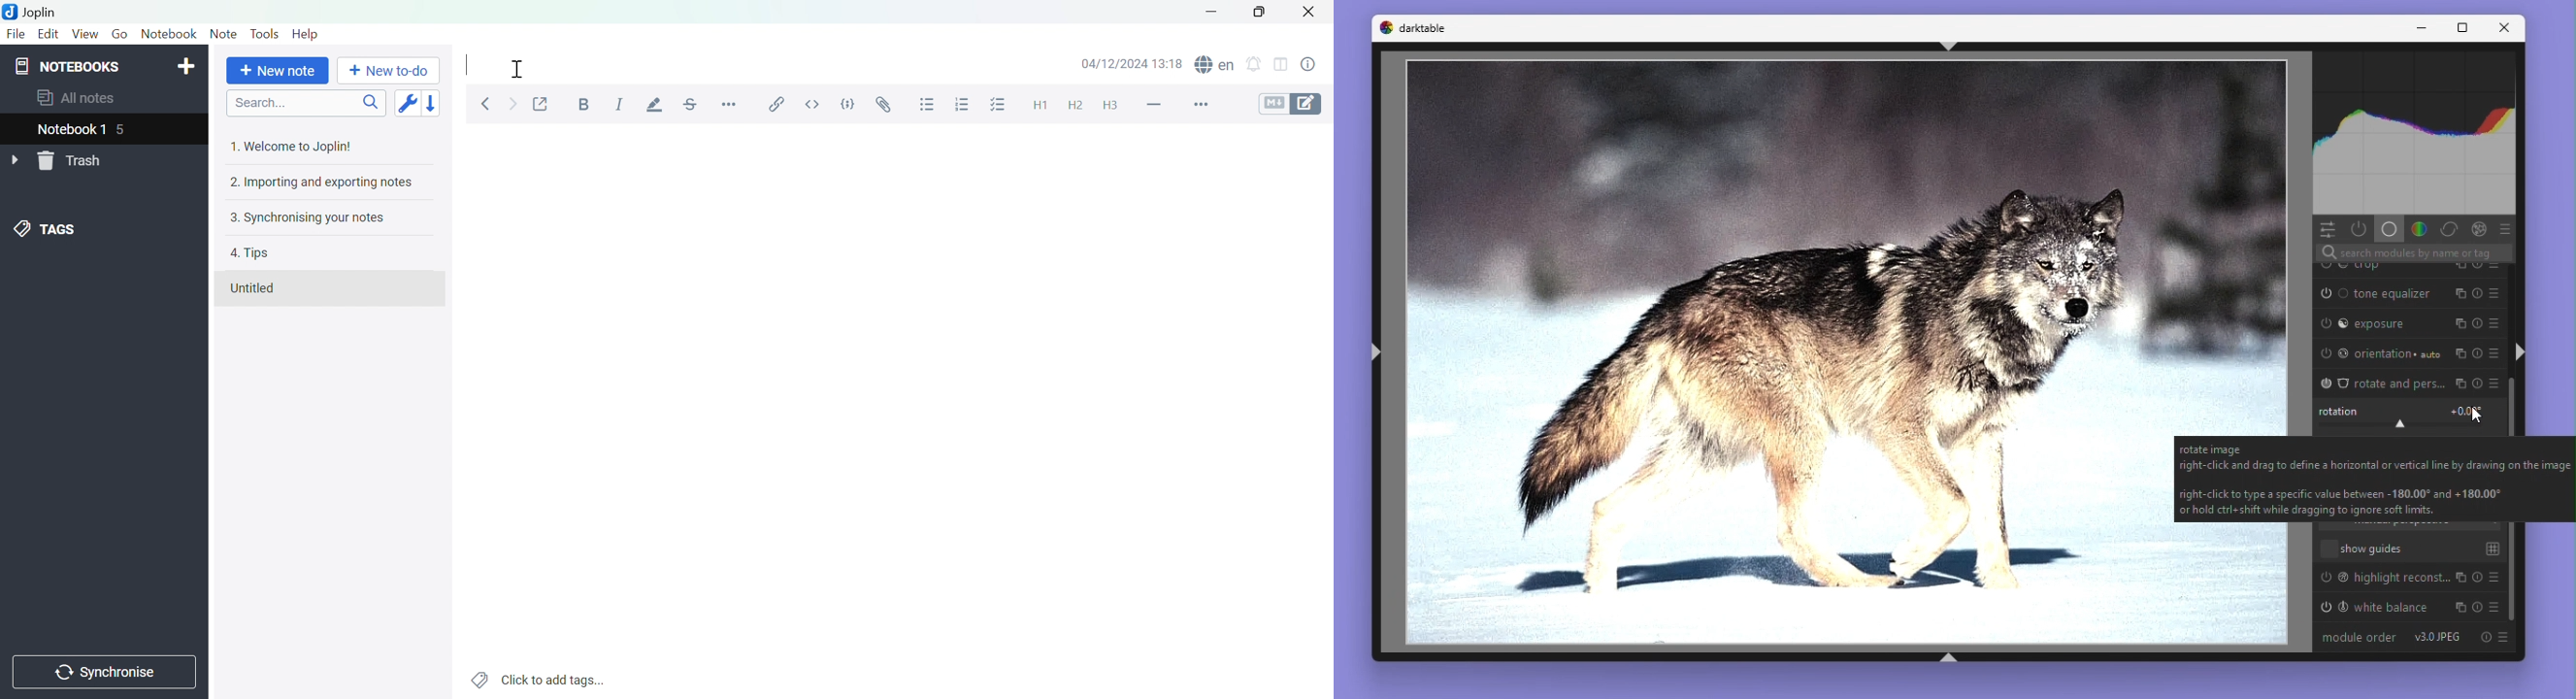 This screenshot has width=2576, height=700. Describe the element at coordinates (320, 183) in the screenshot. I see `2. Importing and exporting notes` at that location.